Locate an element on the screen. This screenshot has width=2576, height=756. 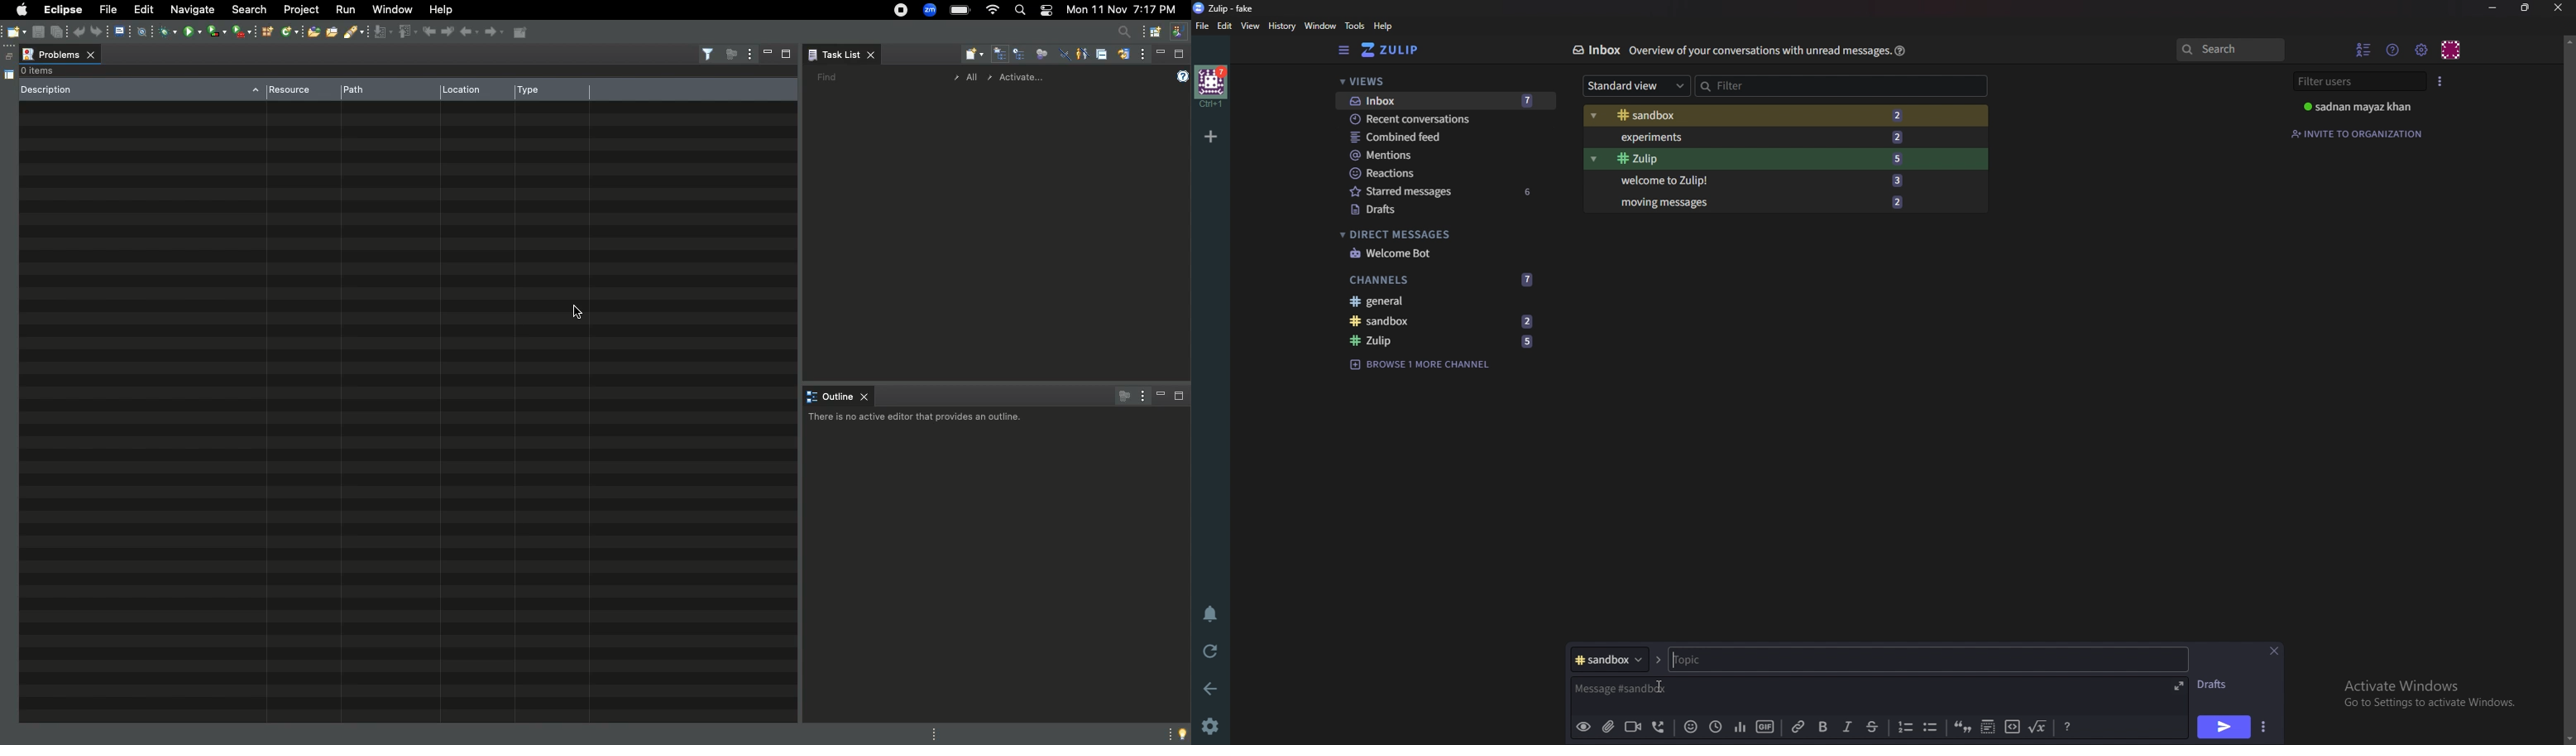
Show tasks UI legend is located at coordinates (1180, 77).